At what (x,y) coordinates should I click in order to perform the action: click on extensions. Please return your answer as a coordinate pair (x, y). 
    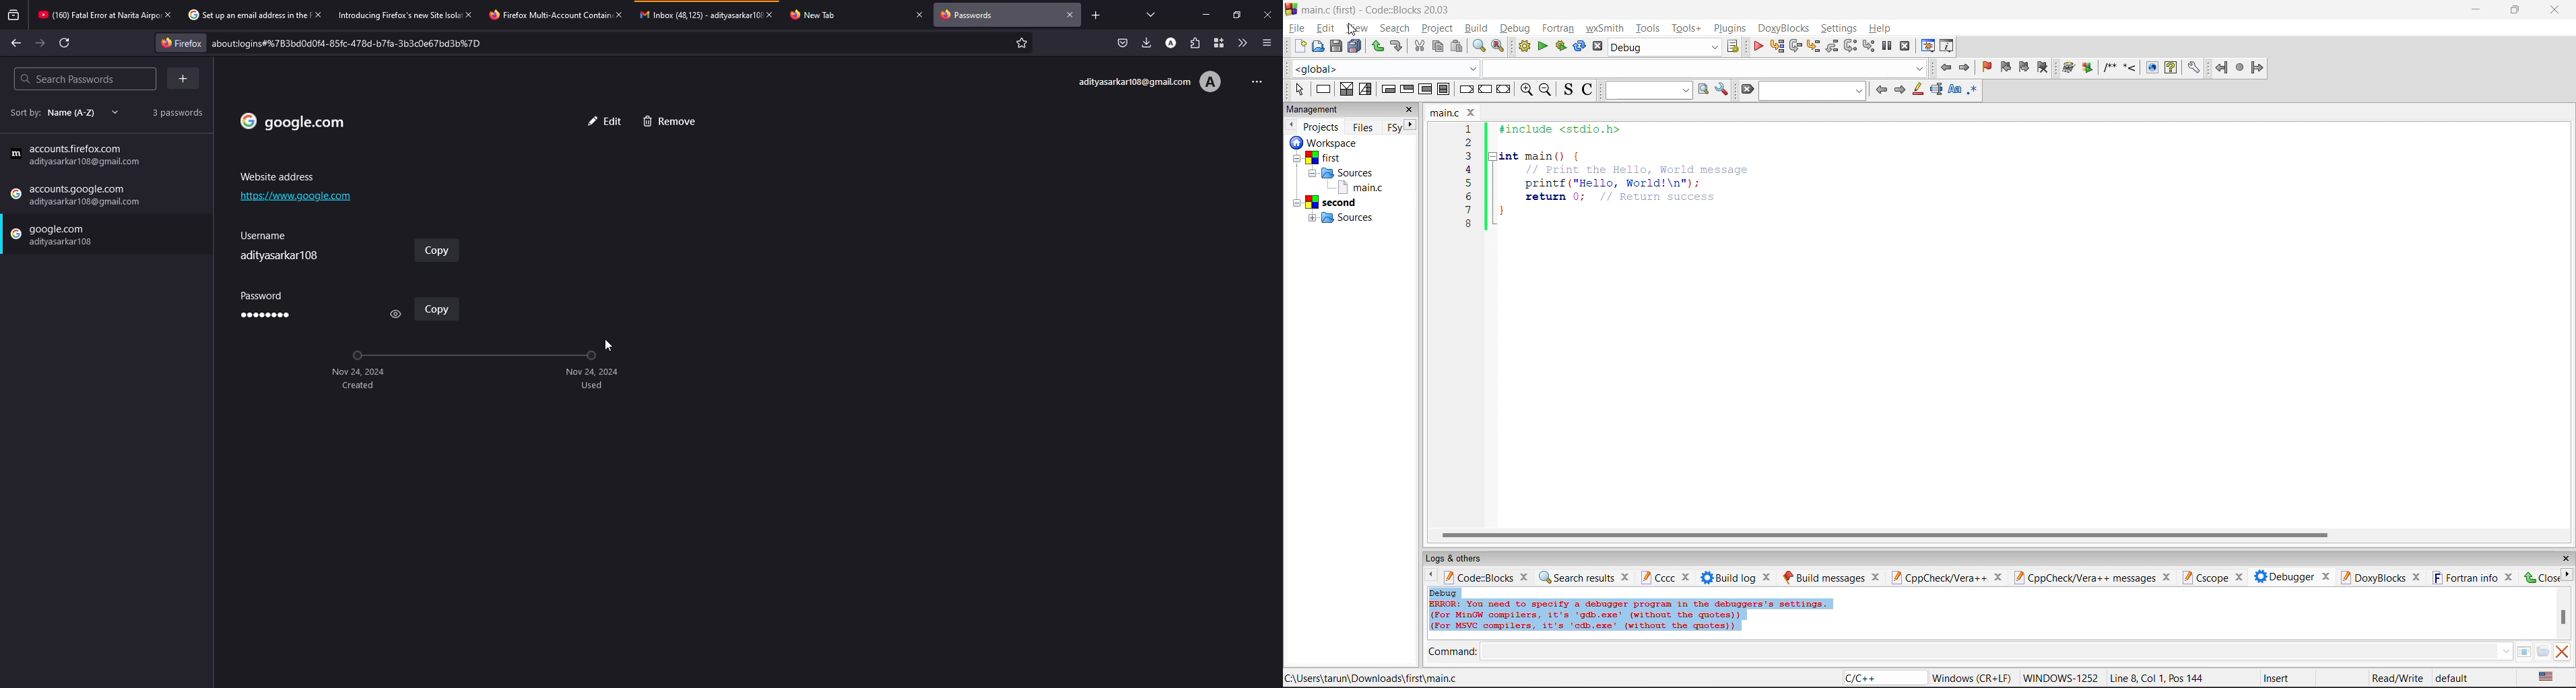
    Looking at the image, I should click on (1194, 43).